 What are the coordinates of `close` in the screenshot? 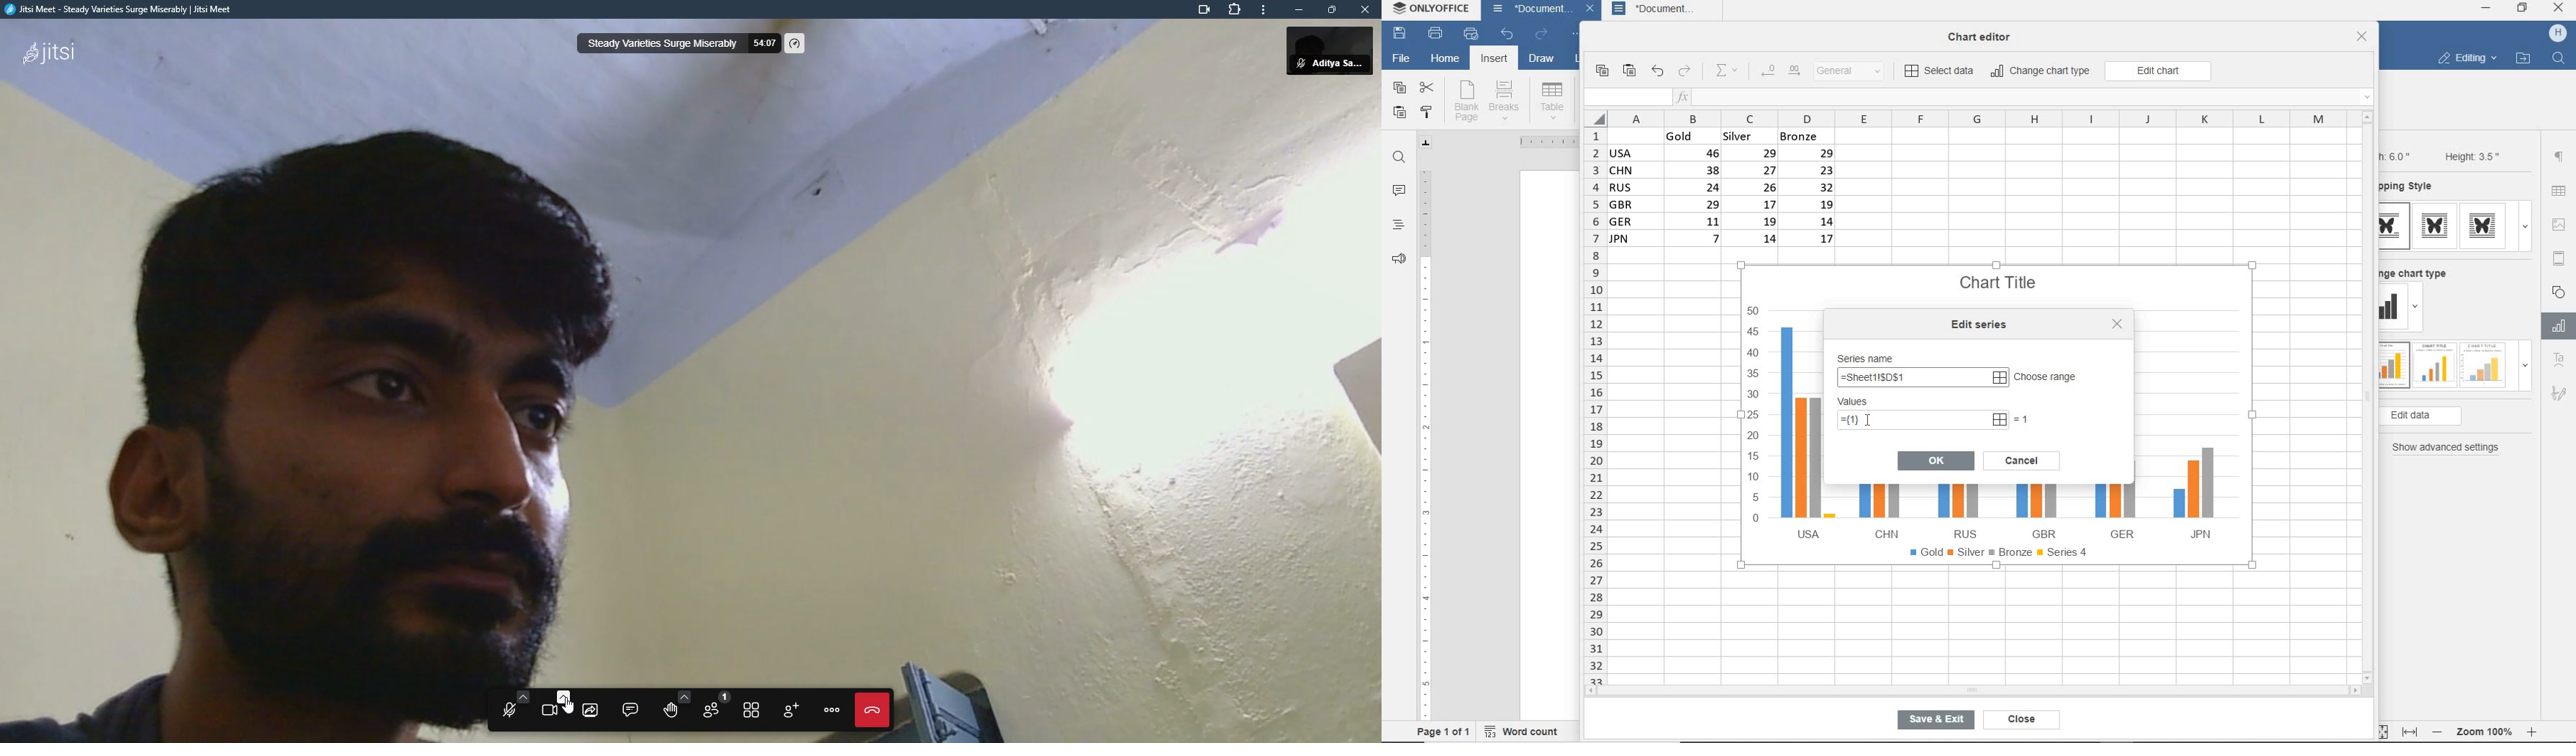 It's located at (1592, 11).